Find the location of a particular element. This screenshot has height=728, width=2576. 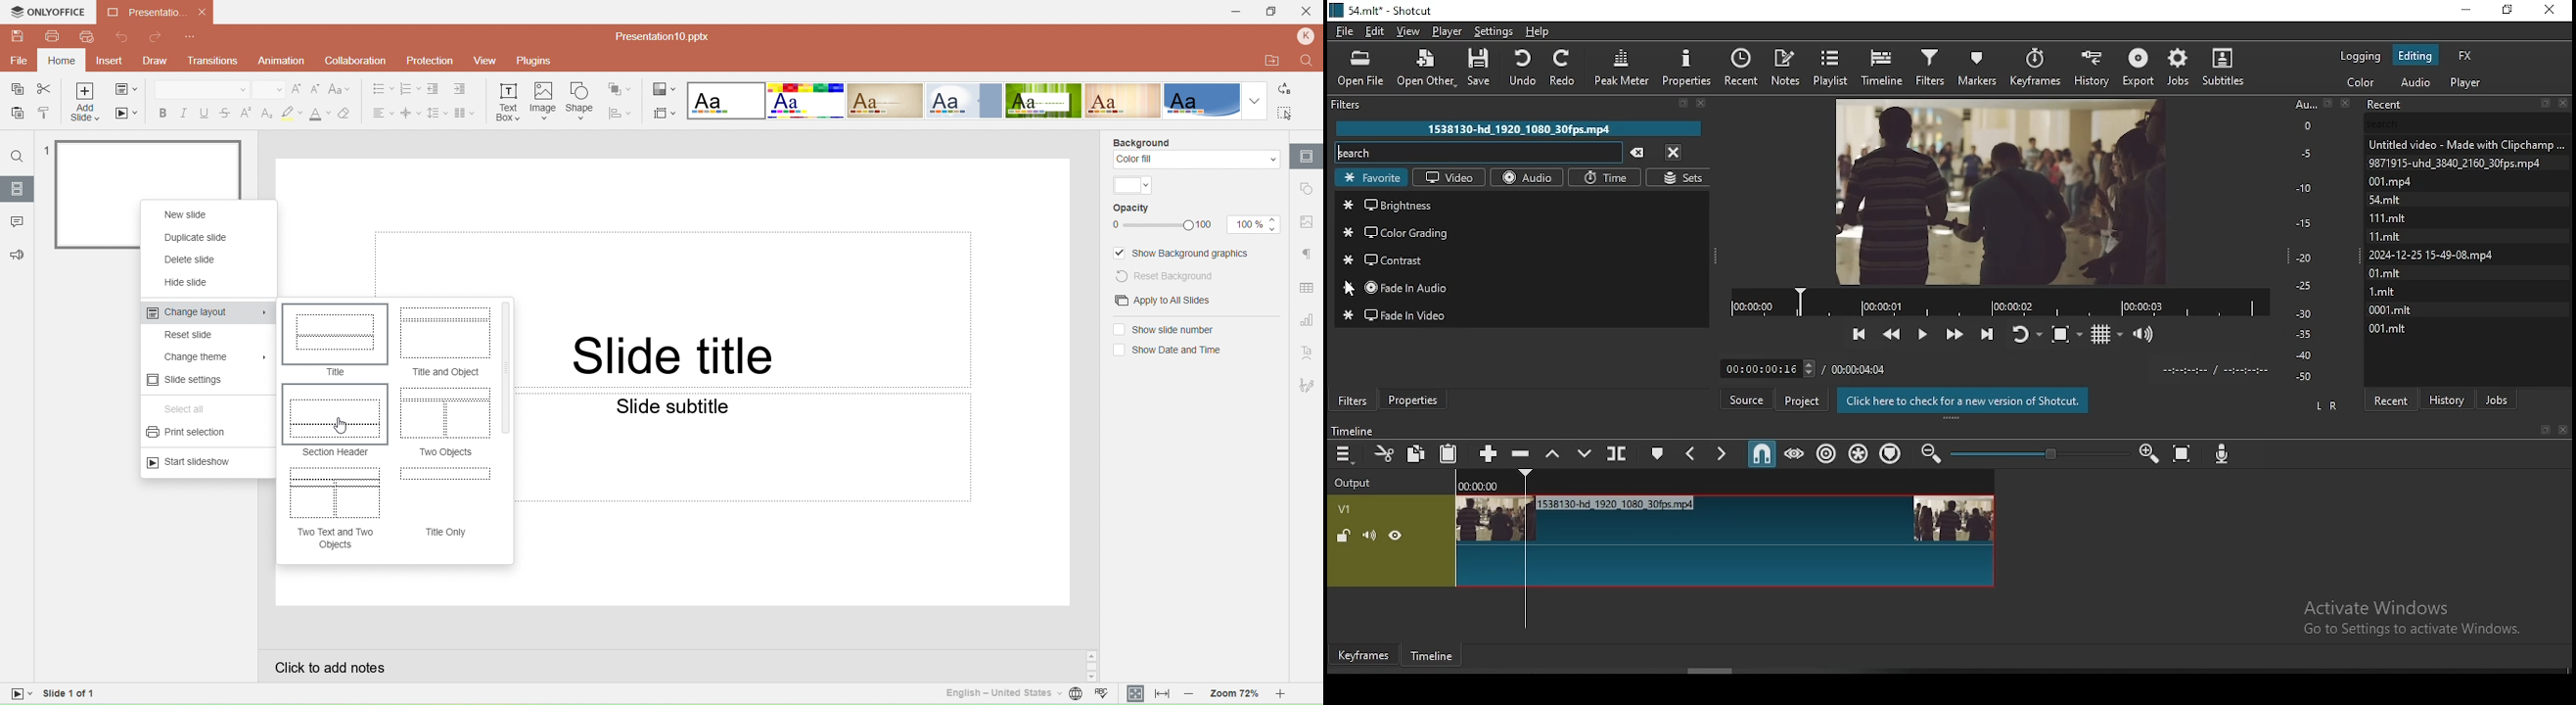

clear searches is located at coordinates (1637, 153).